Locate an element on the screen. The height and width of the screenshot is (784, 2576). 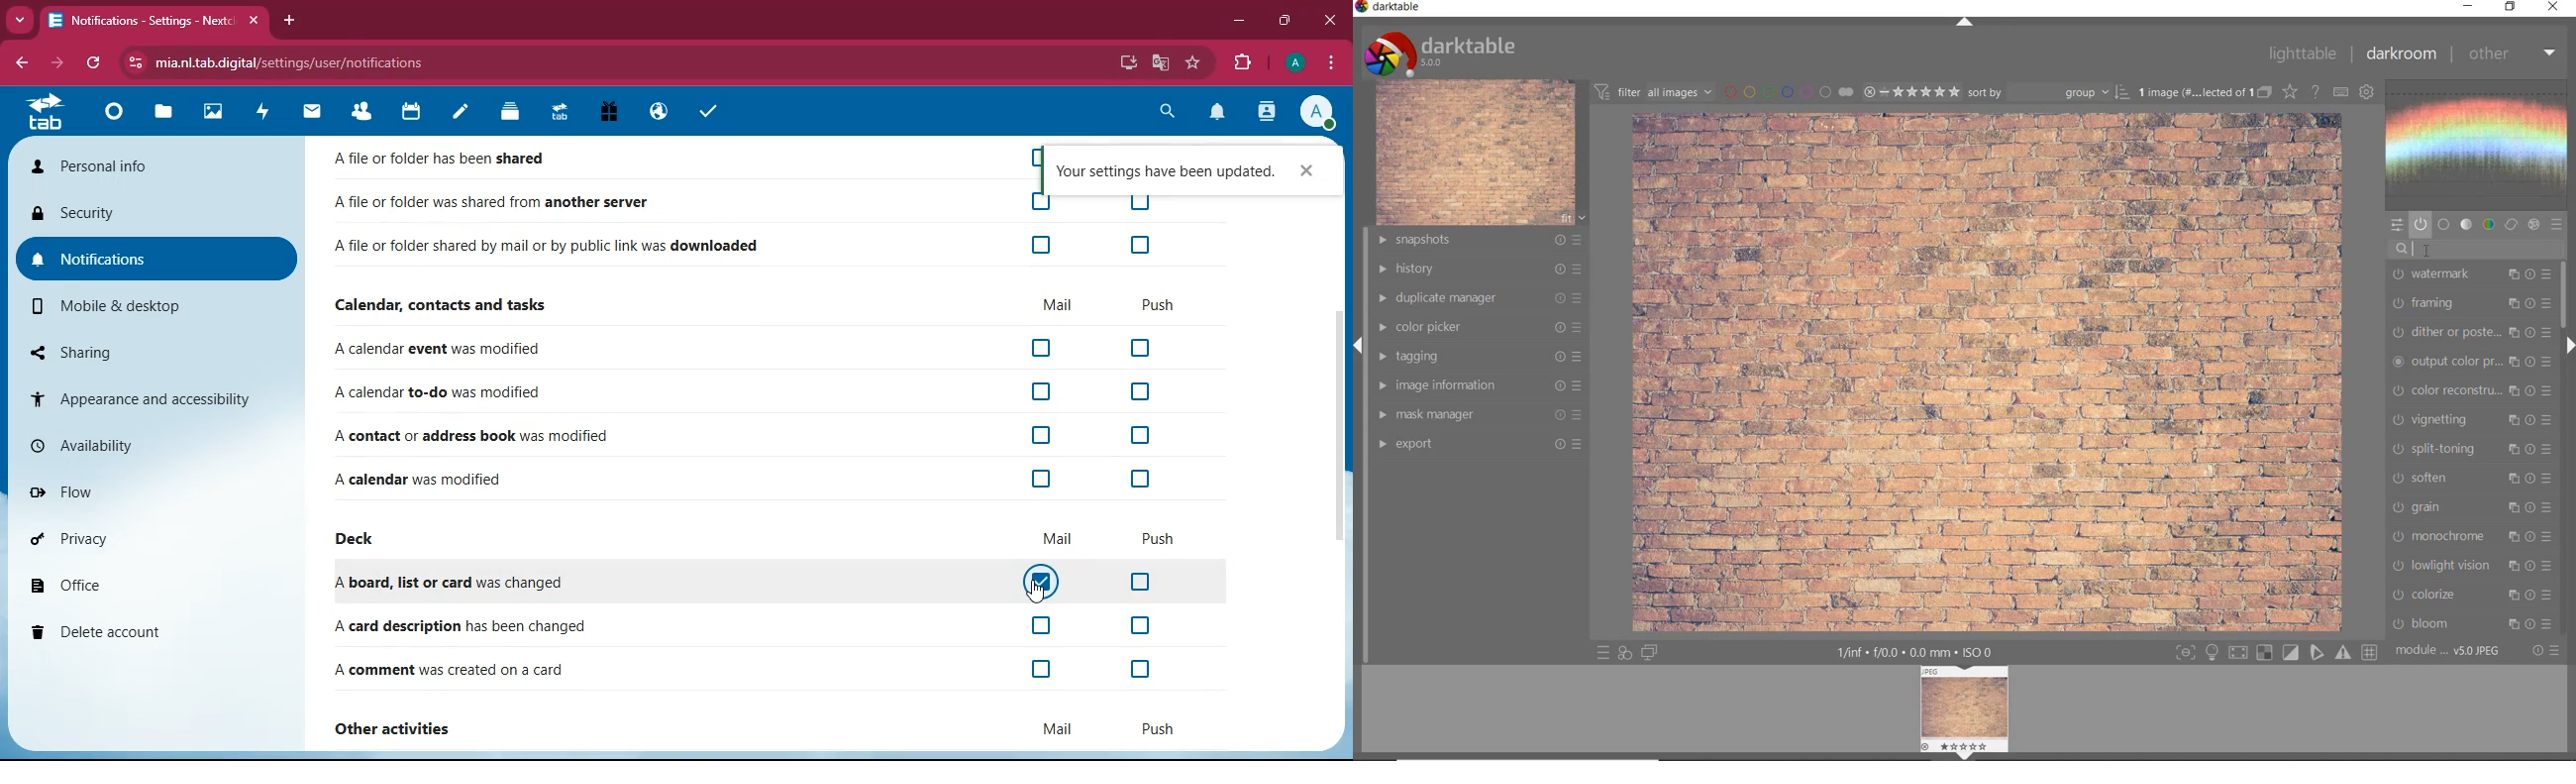
off is located at coordinates (1140, 238).